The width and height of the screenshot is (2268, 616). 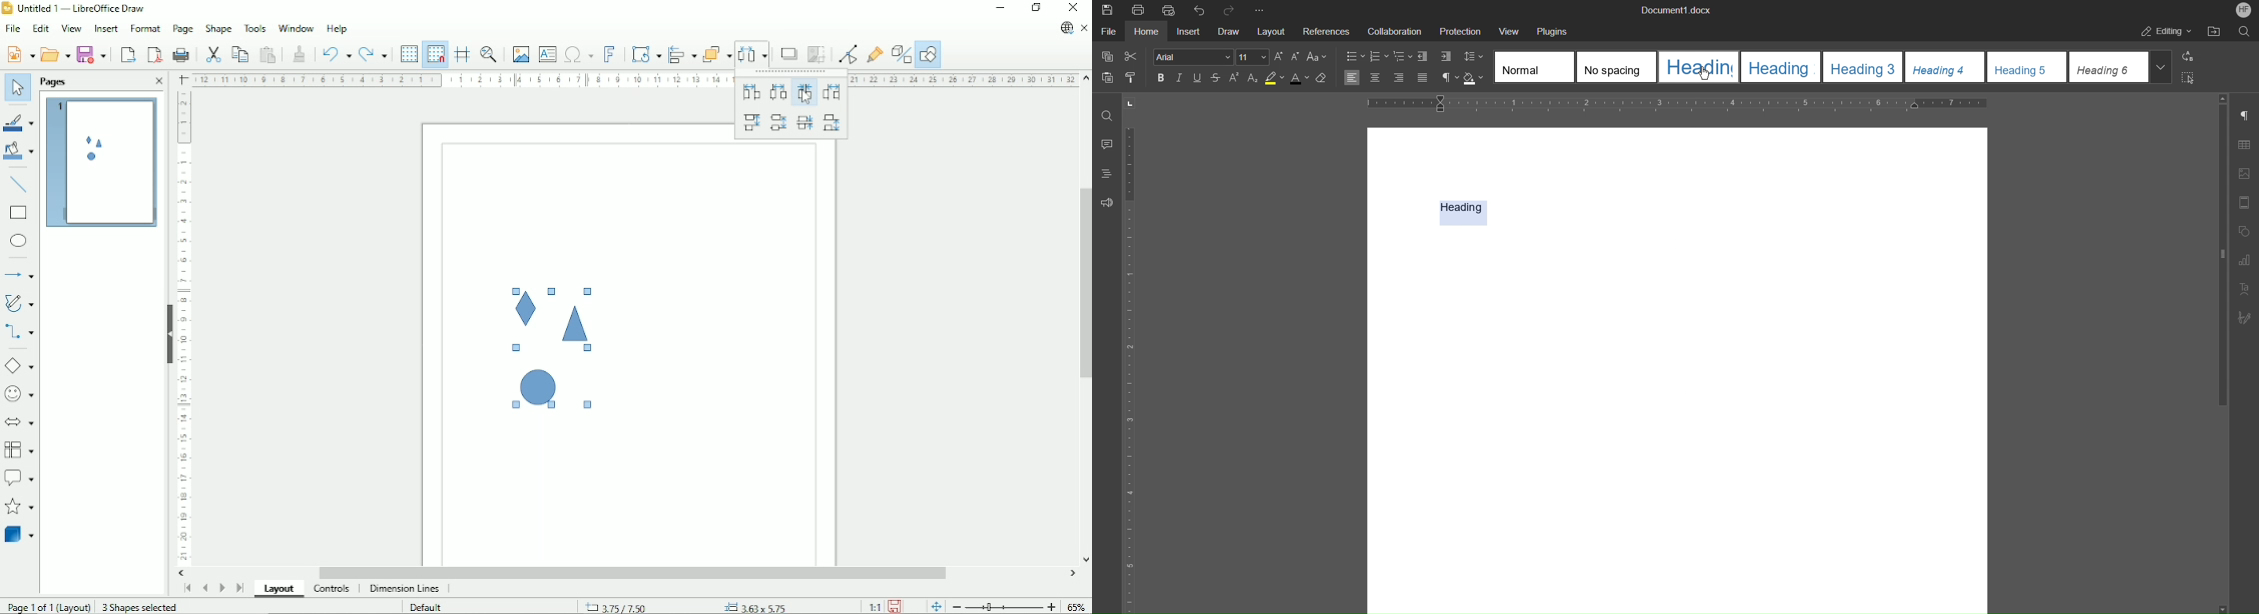 I want to click on Line Spacing, so click(x=1474, y=57).